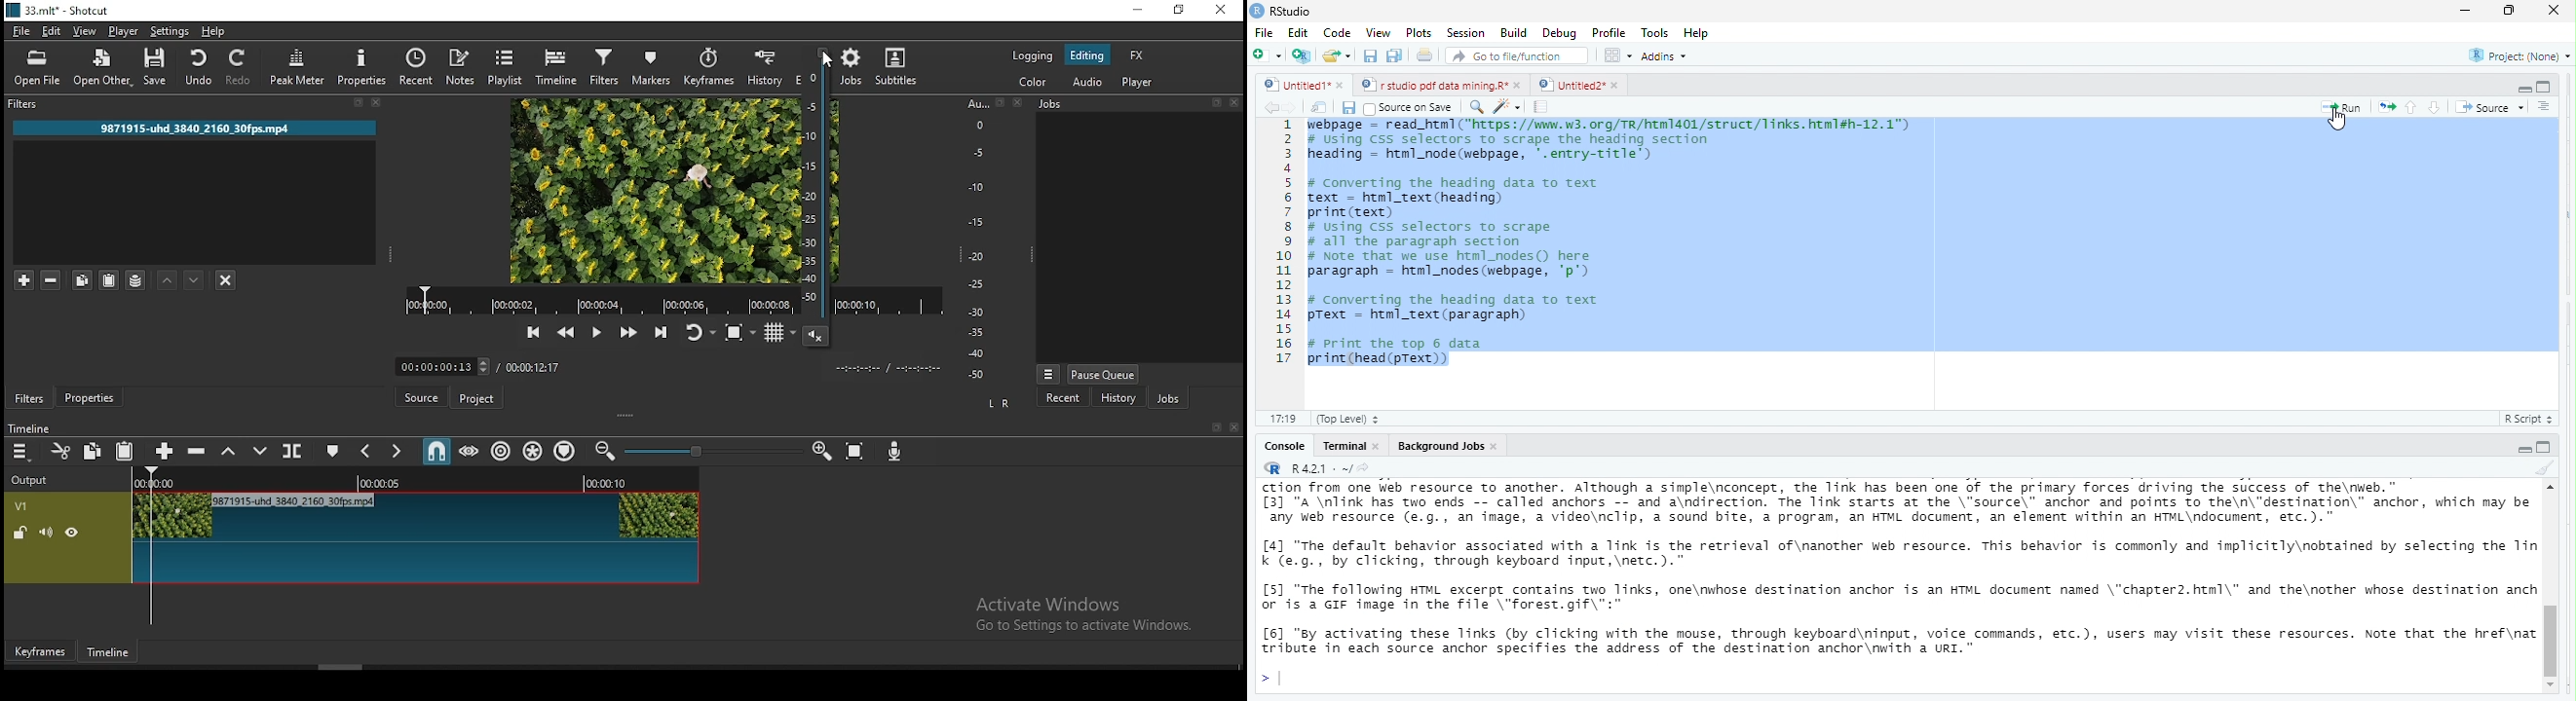 This screenshot has width=2576, height=728. I want to click on run, so click(2342, 108).